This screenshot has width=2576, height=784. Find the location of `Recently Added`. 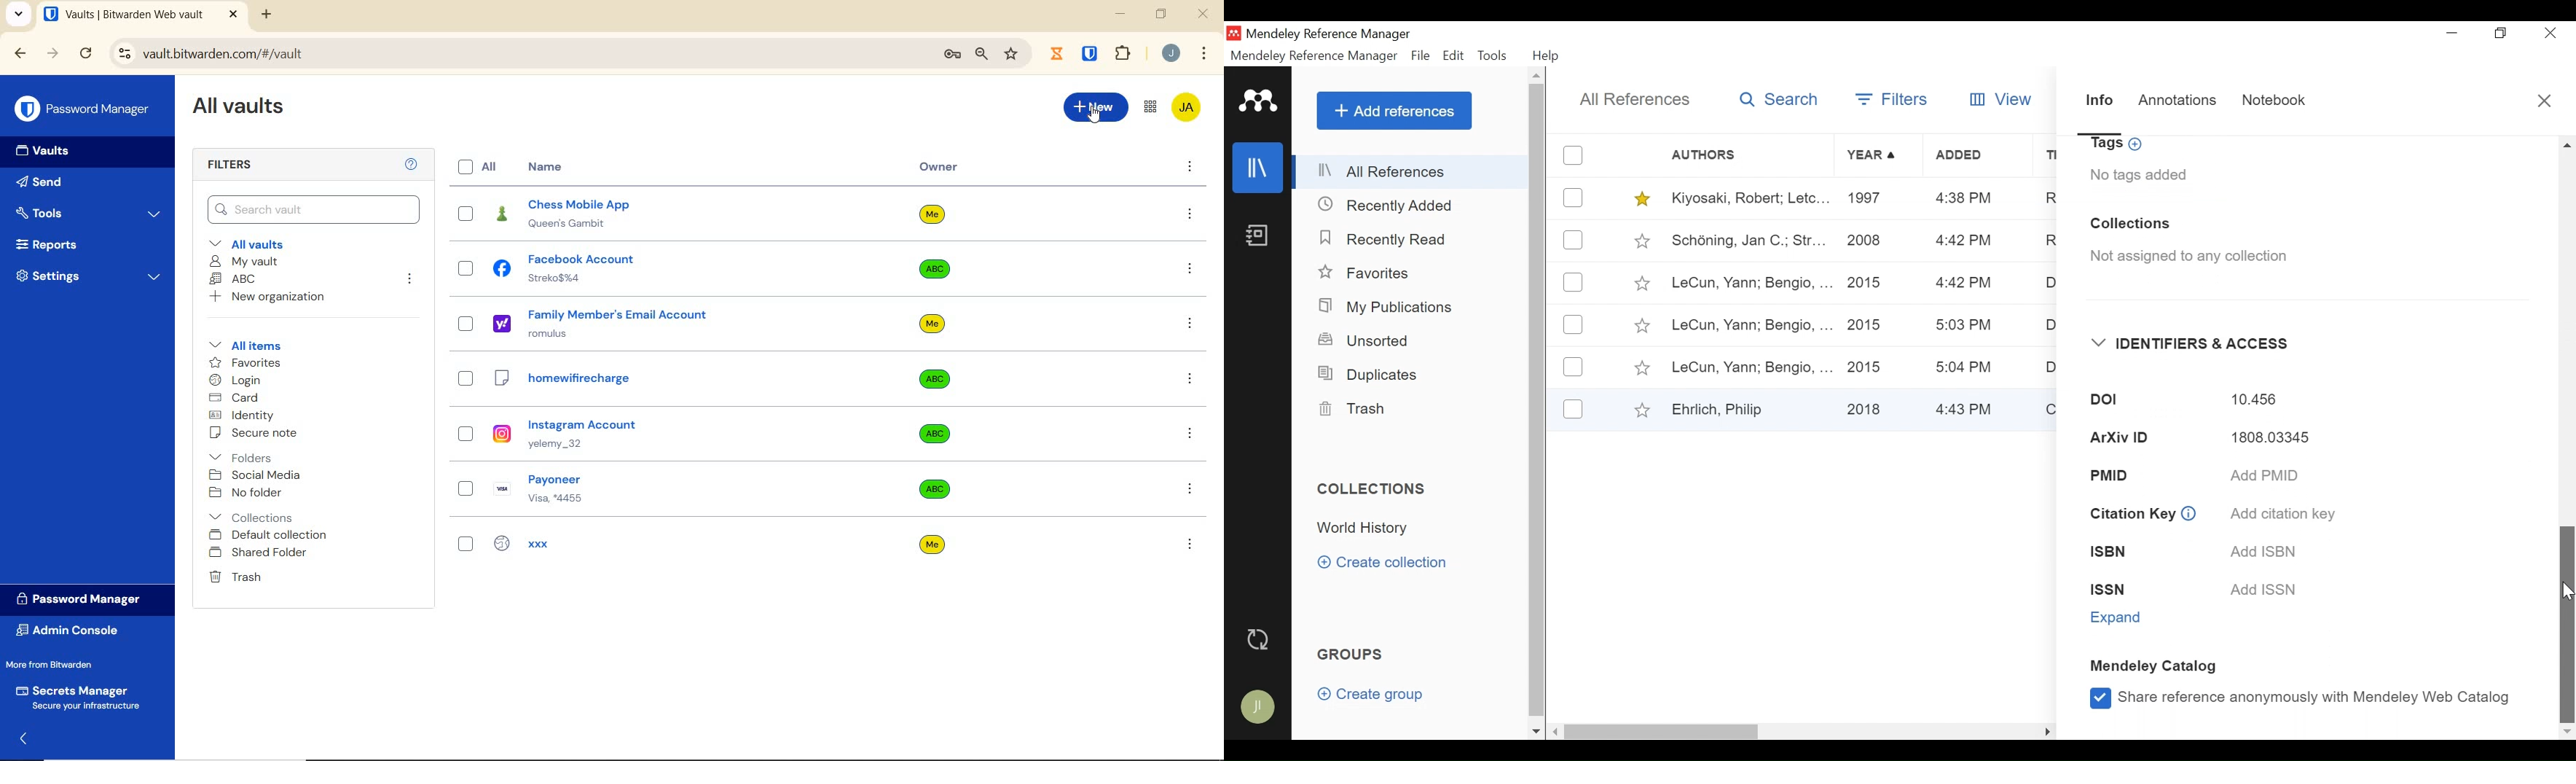

Recently Added is located at coordinates (1387, 238).